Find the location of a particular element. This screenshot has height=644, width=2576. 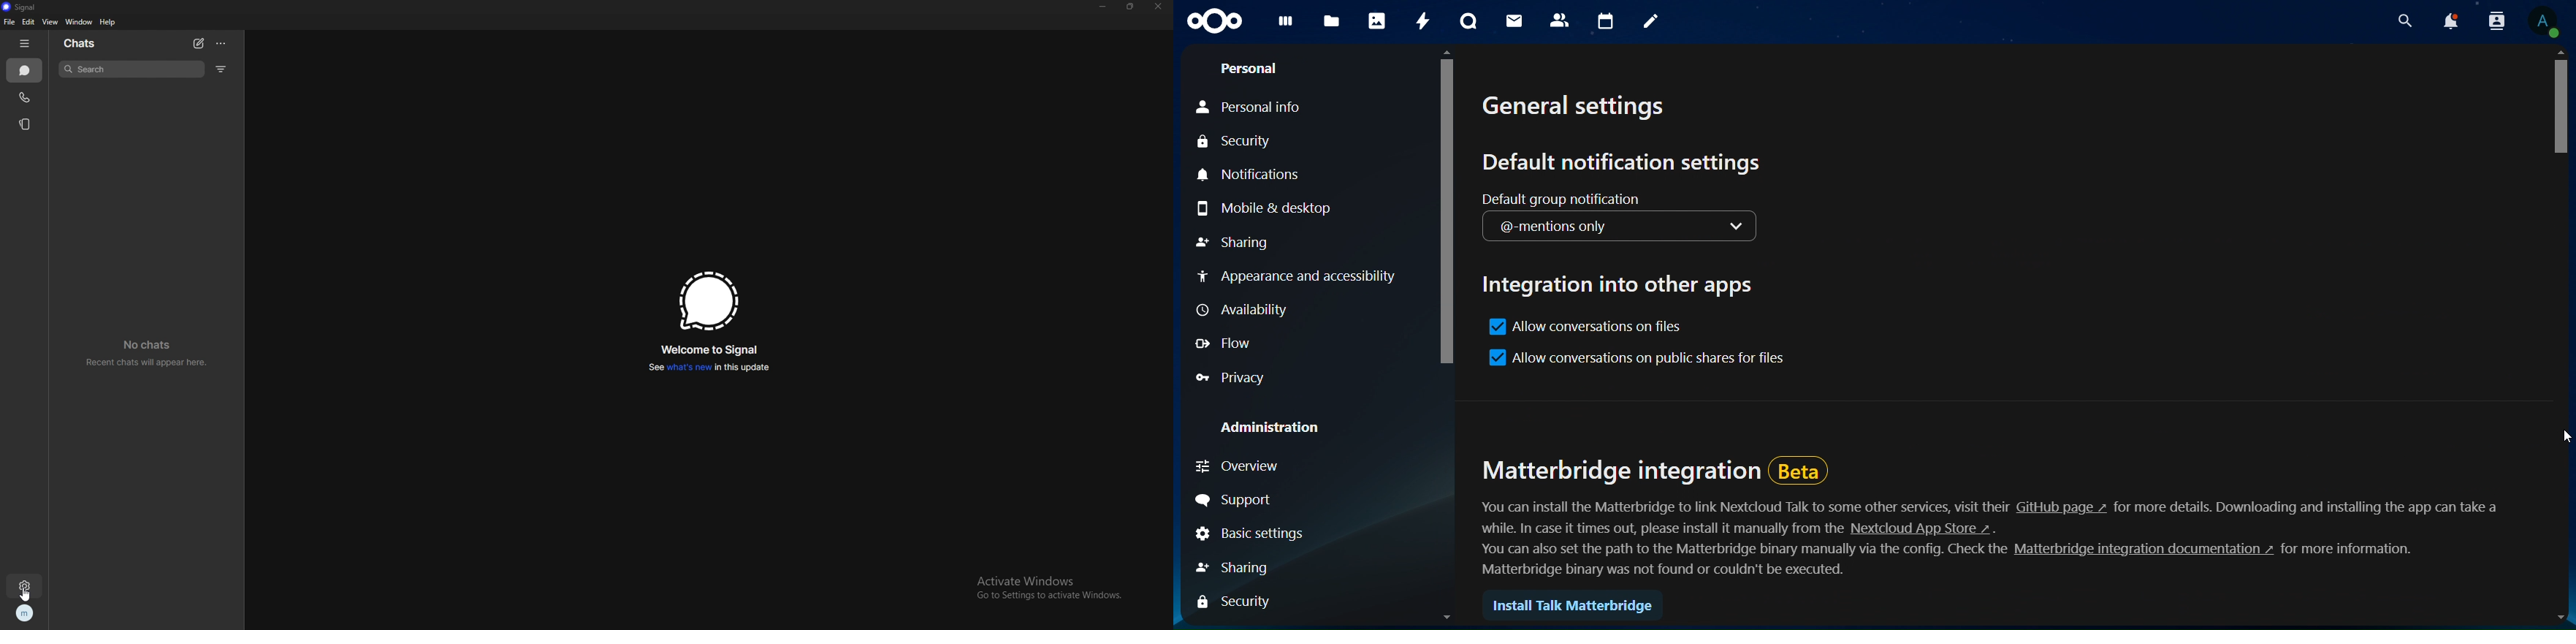

calls is located at coordinates (25, 97).